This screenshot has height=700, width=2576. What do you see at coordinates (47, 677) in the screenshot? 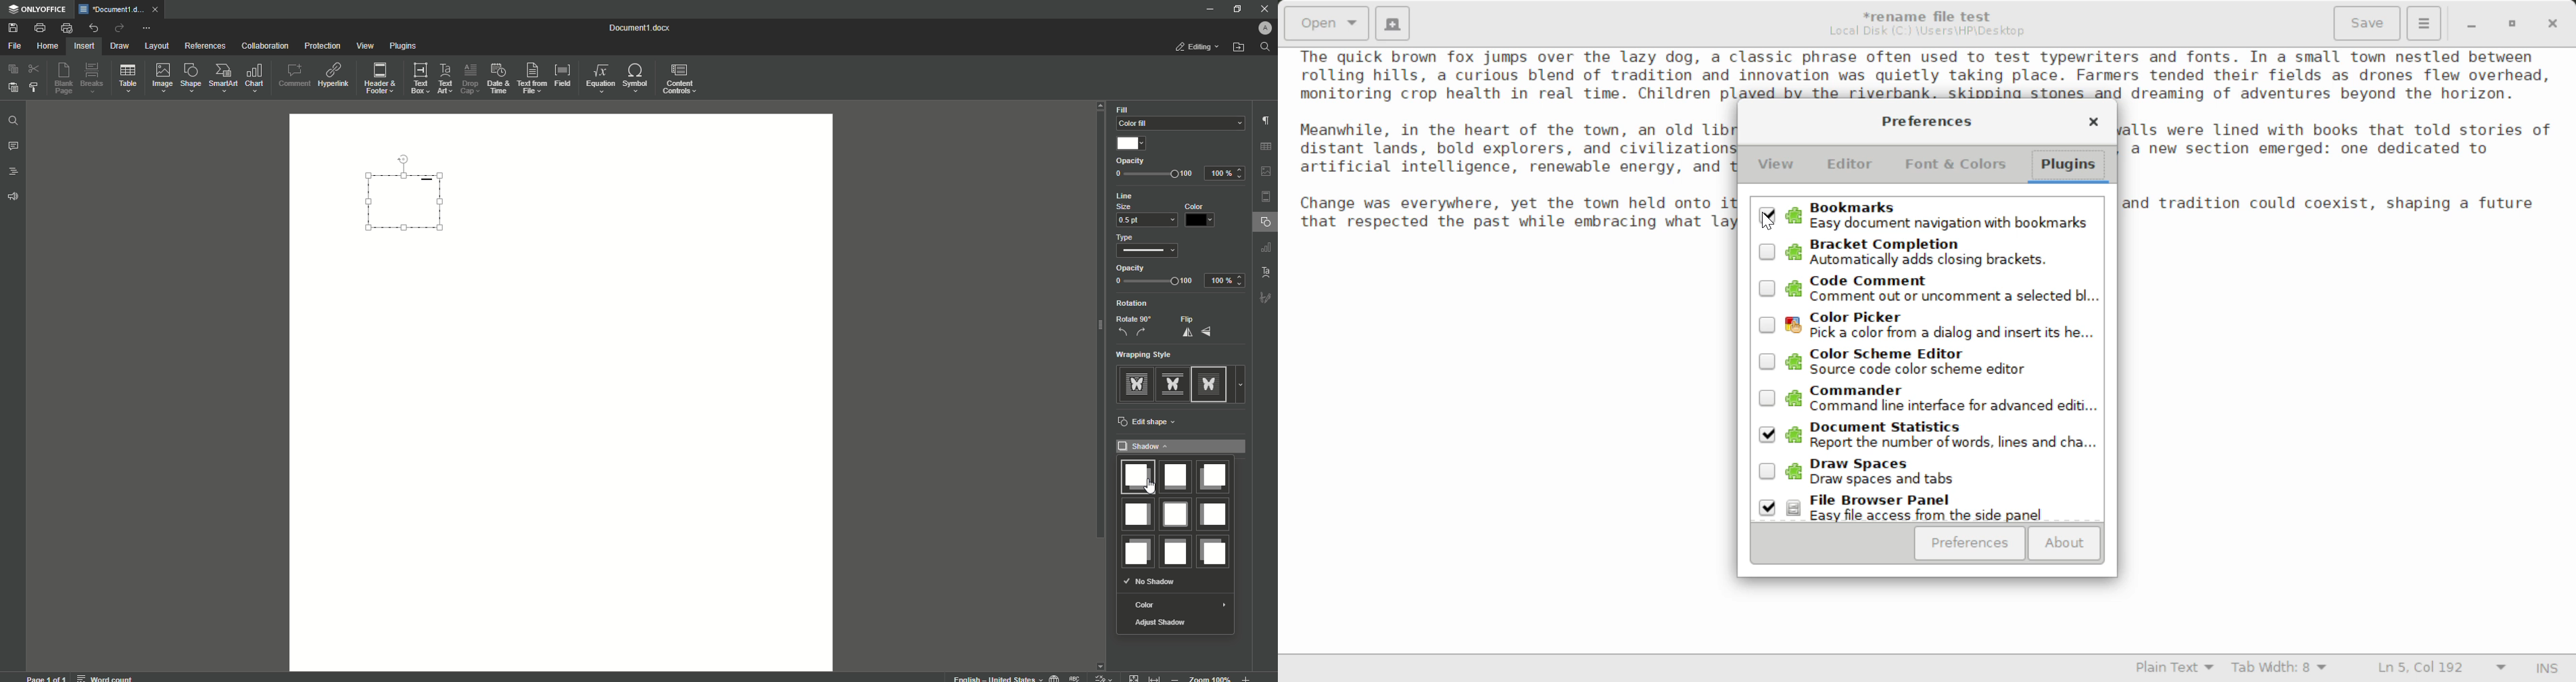
I see `page 1 of 1` at bounding box center [47, 677].